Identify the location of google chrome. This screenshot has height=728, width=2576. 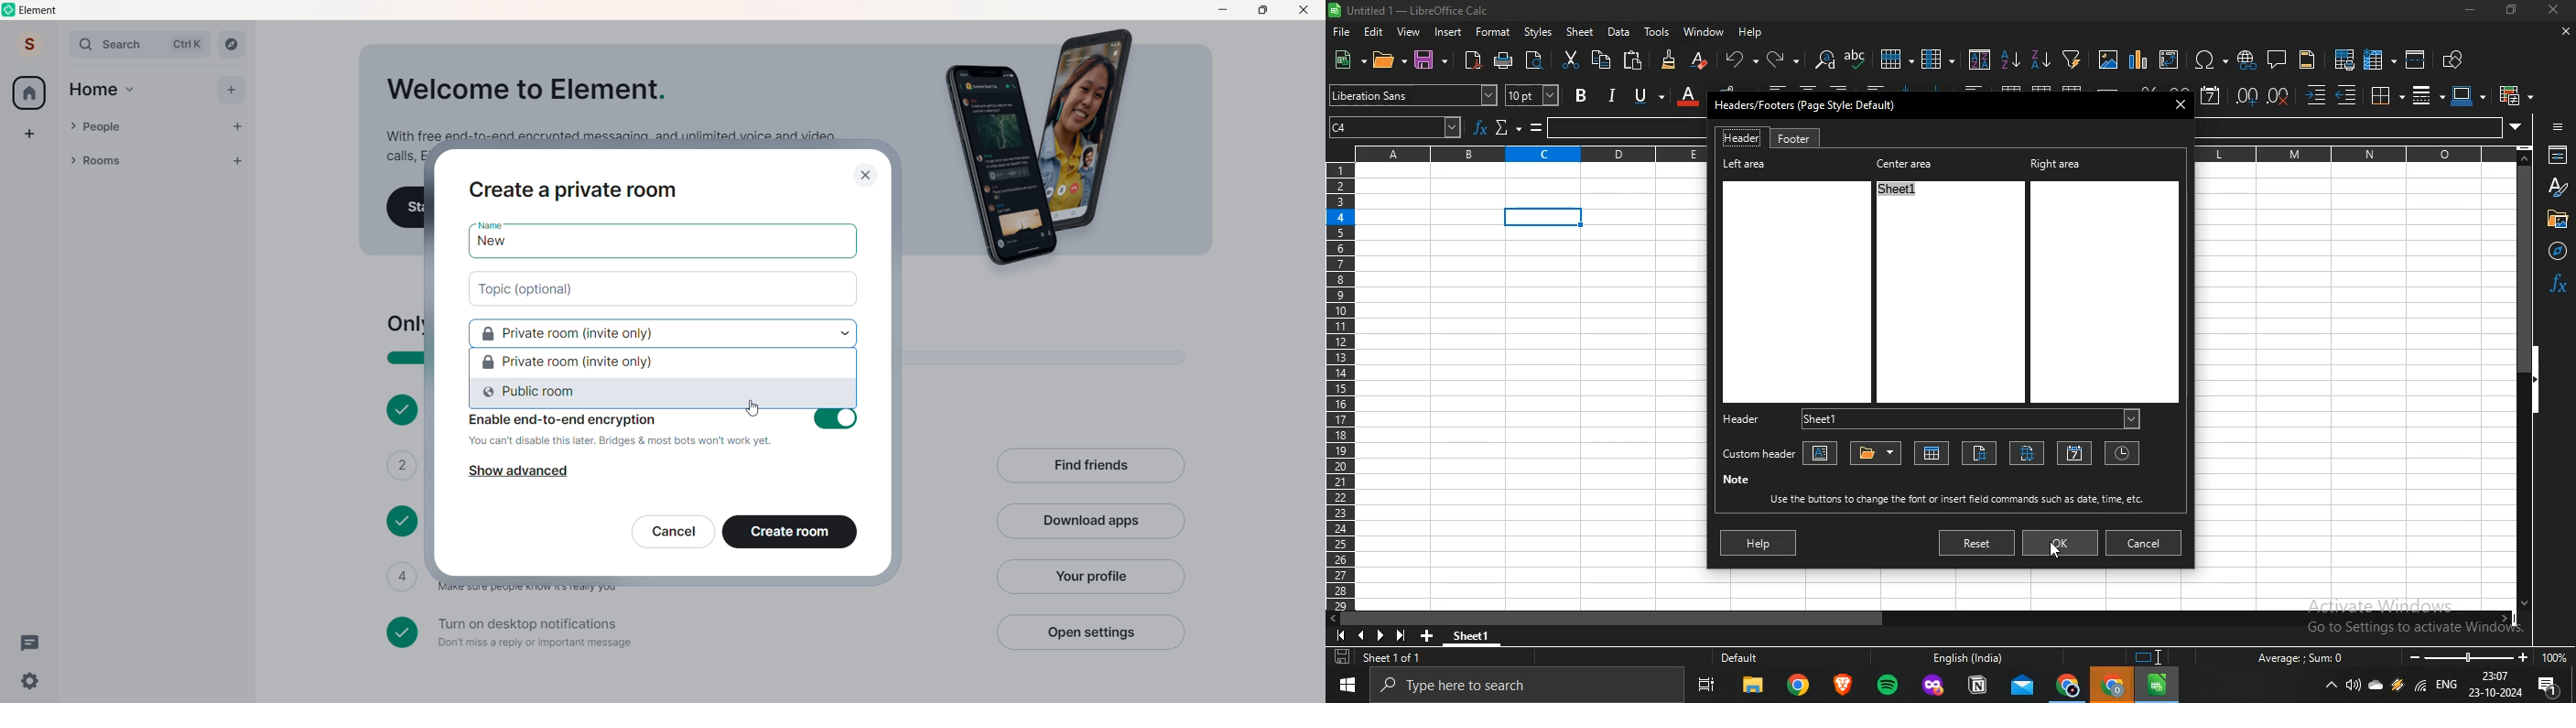
(2068, 687).